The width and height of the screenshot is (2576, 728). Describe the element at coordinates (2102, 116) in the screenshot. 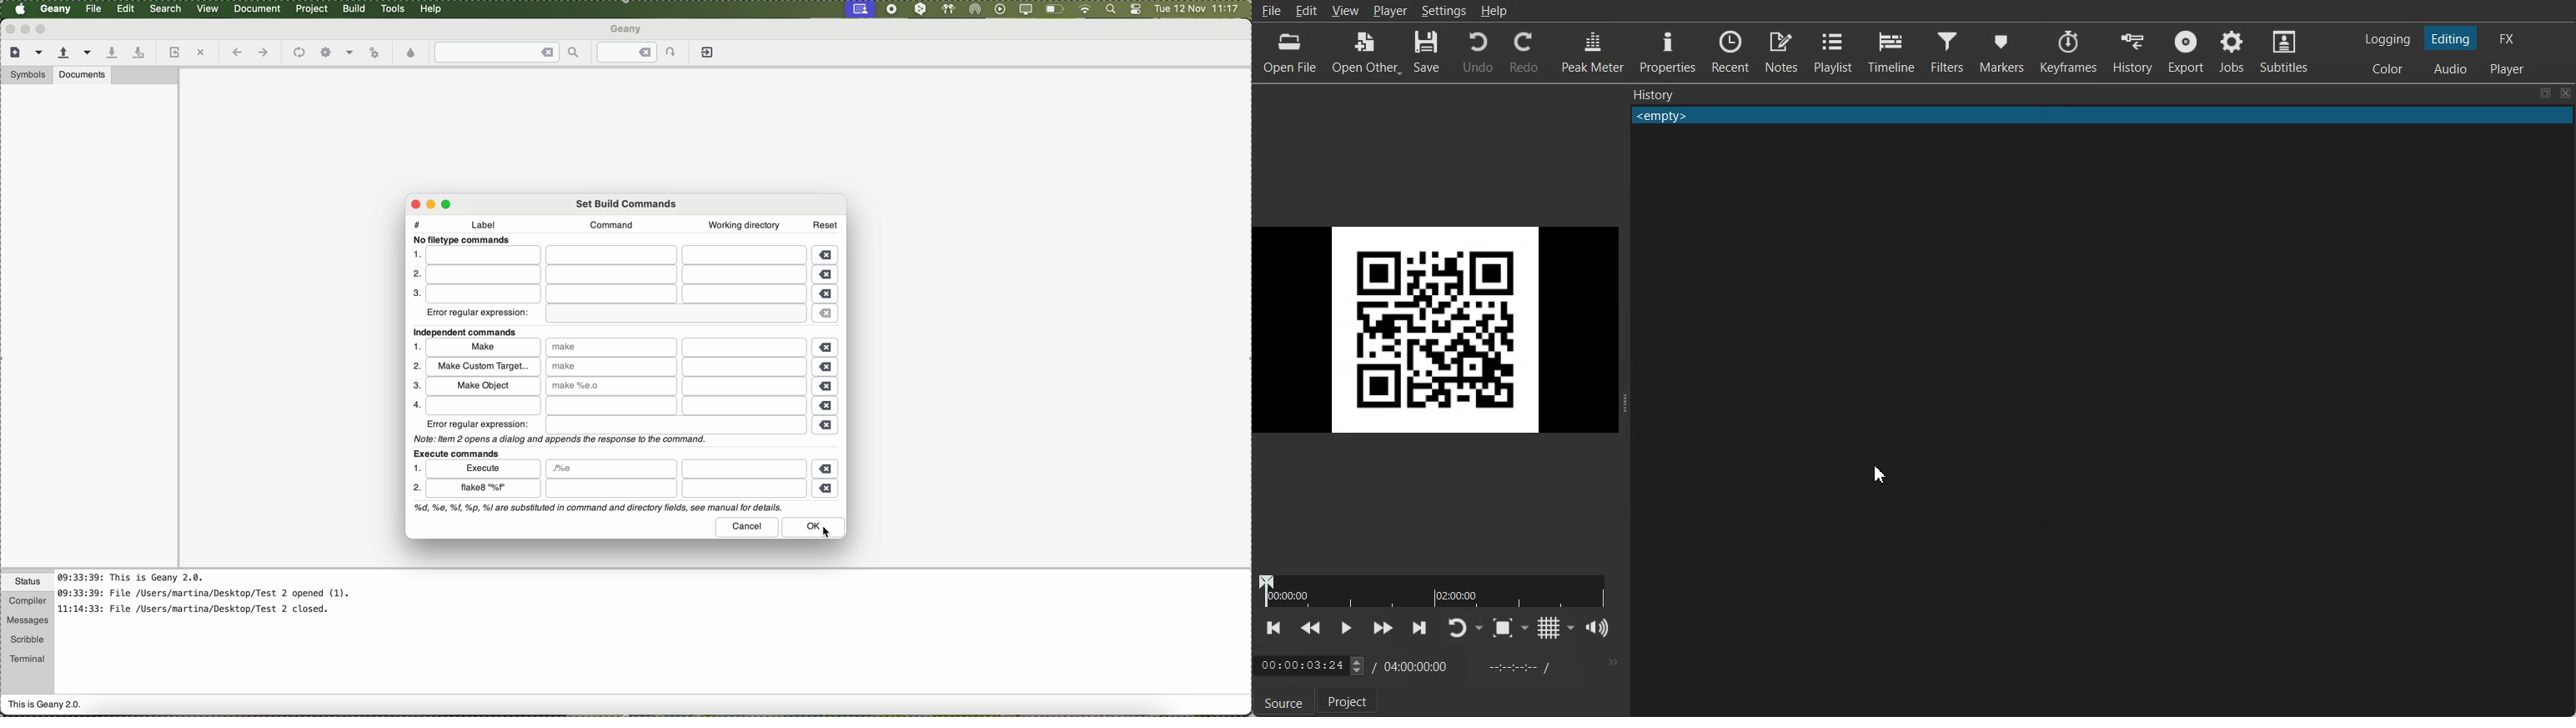

I see `Text` at that location.